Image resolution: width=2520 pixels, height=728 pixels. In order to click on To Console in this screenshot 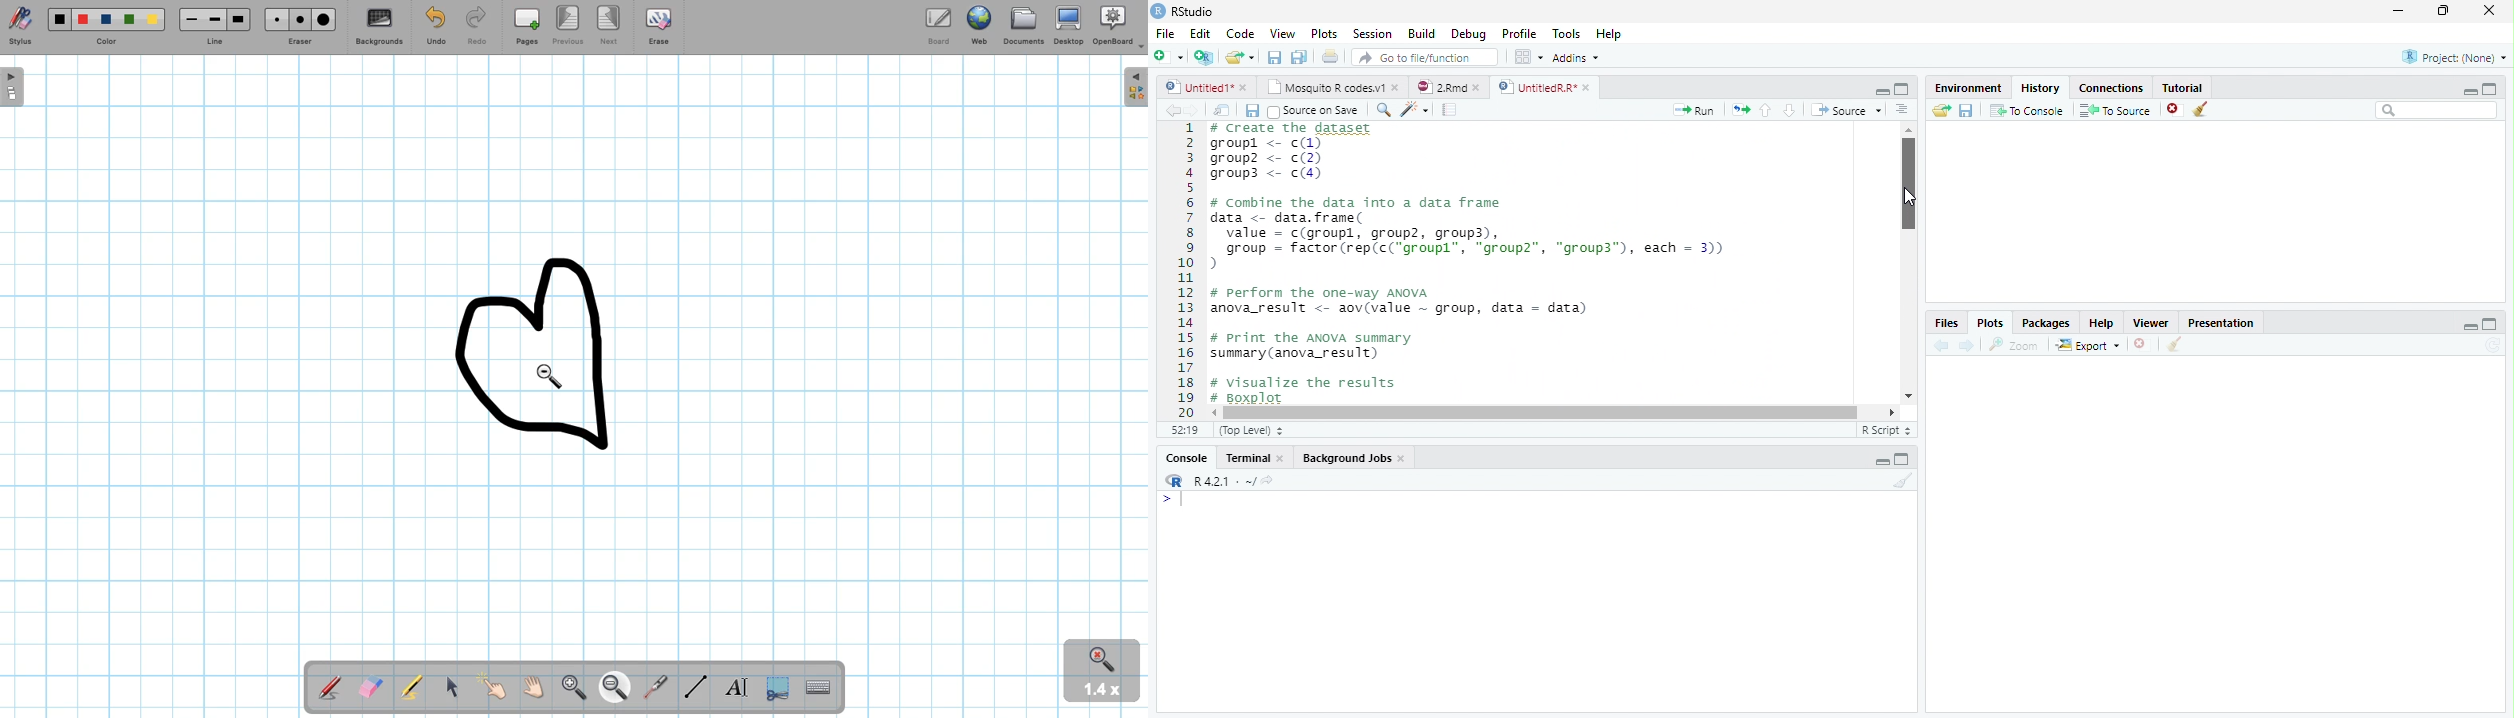, I will do `click(2027, 110)`.